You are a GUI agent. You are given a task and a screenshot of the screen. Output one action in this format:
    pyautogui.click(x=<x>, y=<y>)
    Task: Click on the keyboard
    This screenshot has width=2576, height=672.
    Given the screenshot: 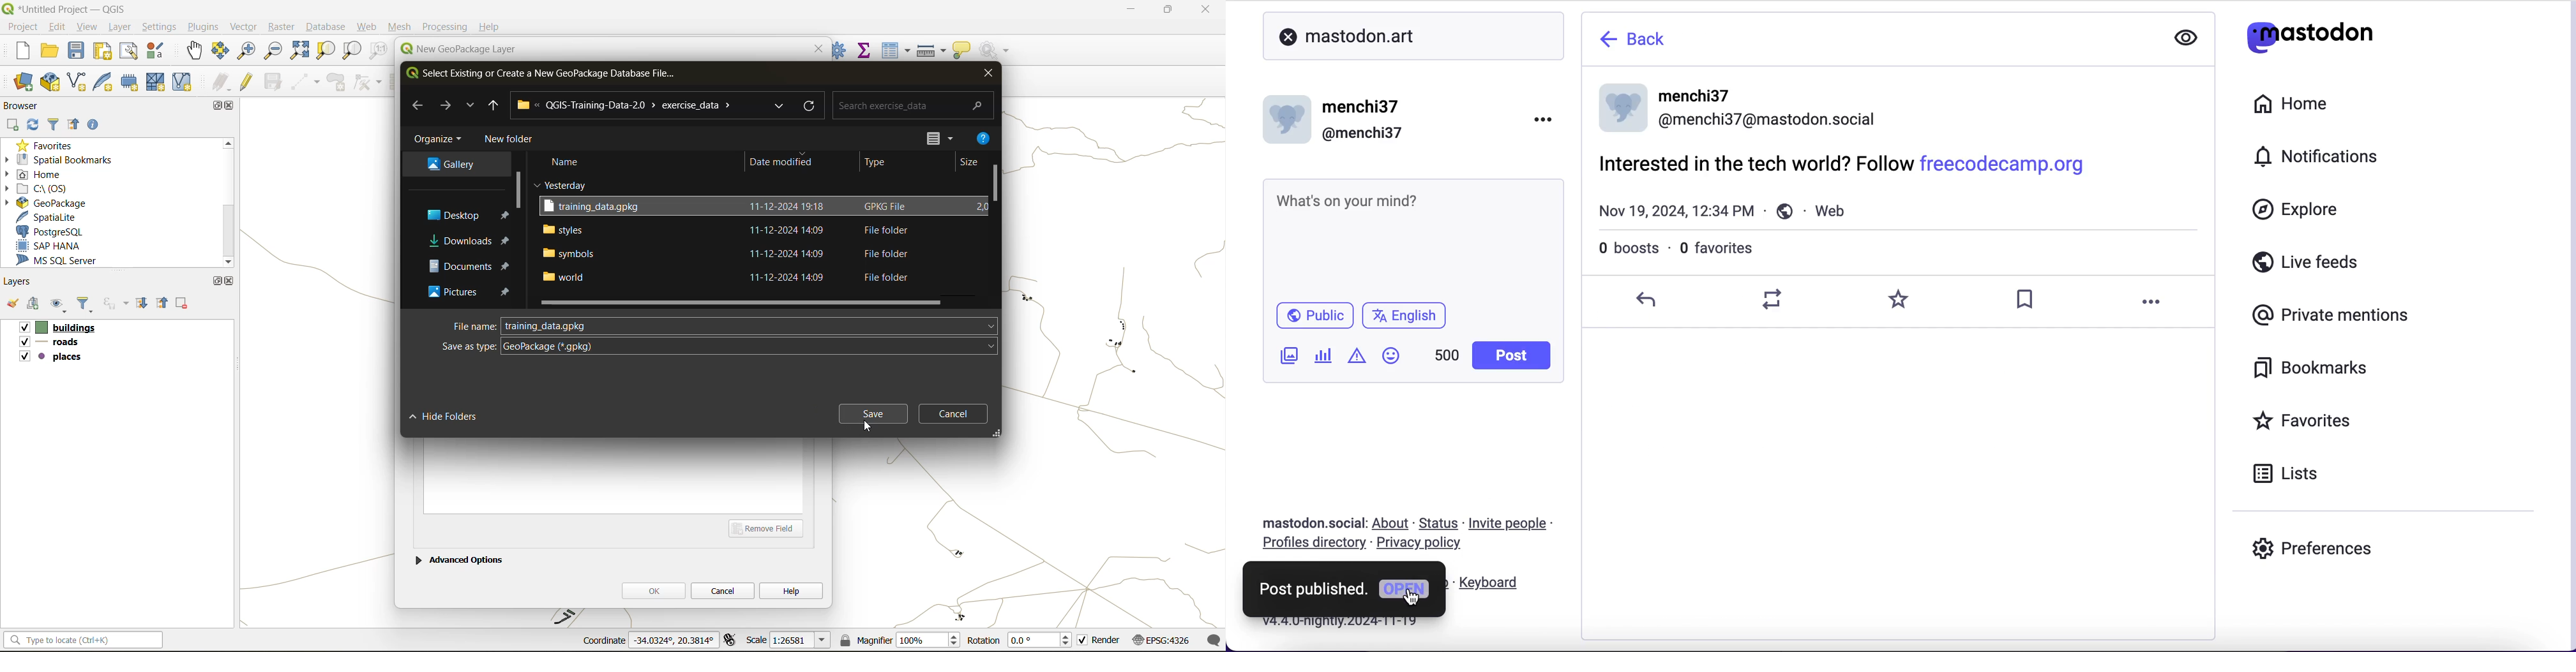 What is the action you would take?
    pyautogui.click(x=1502, y=582)
    